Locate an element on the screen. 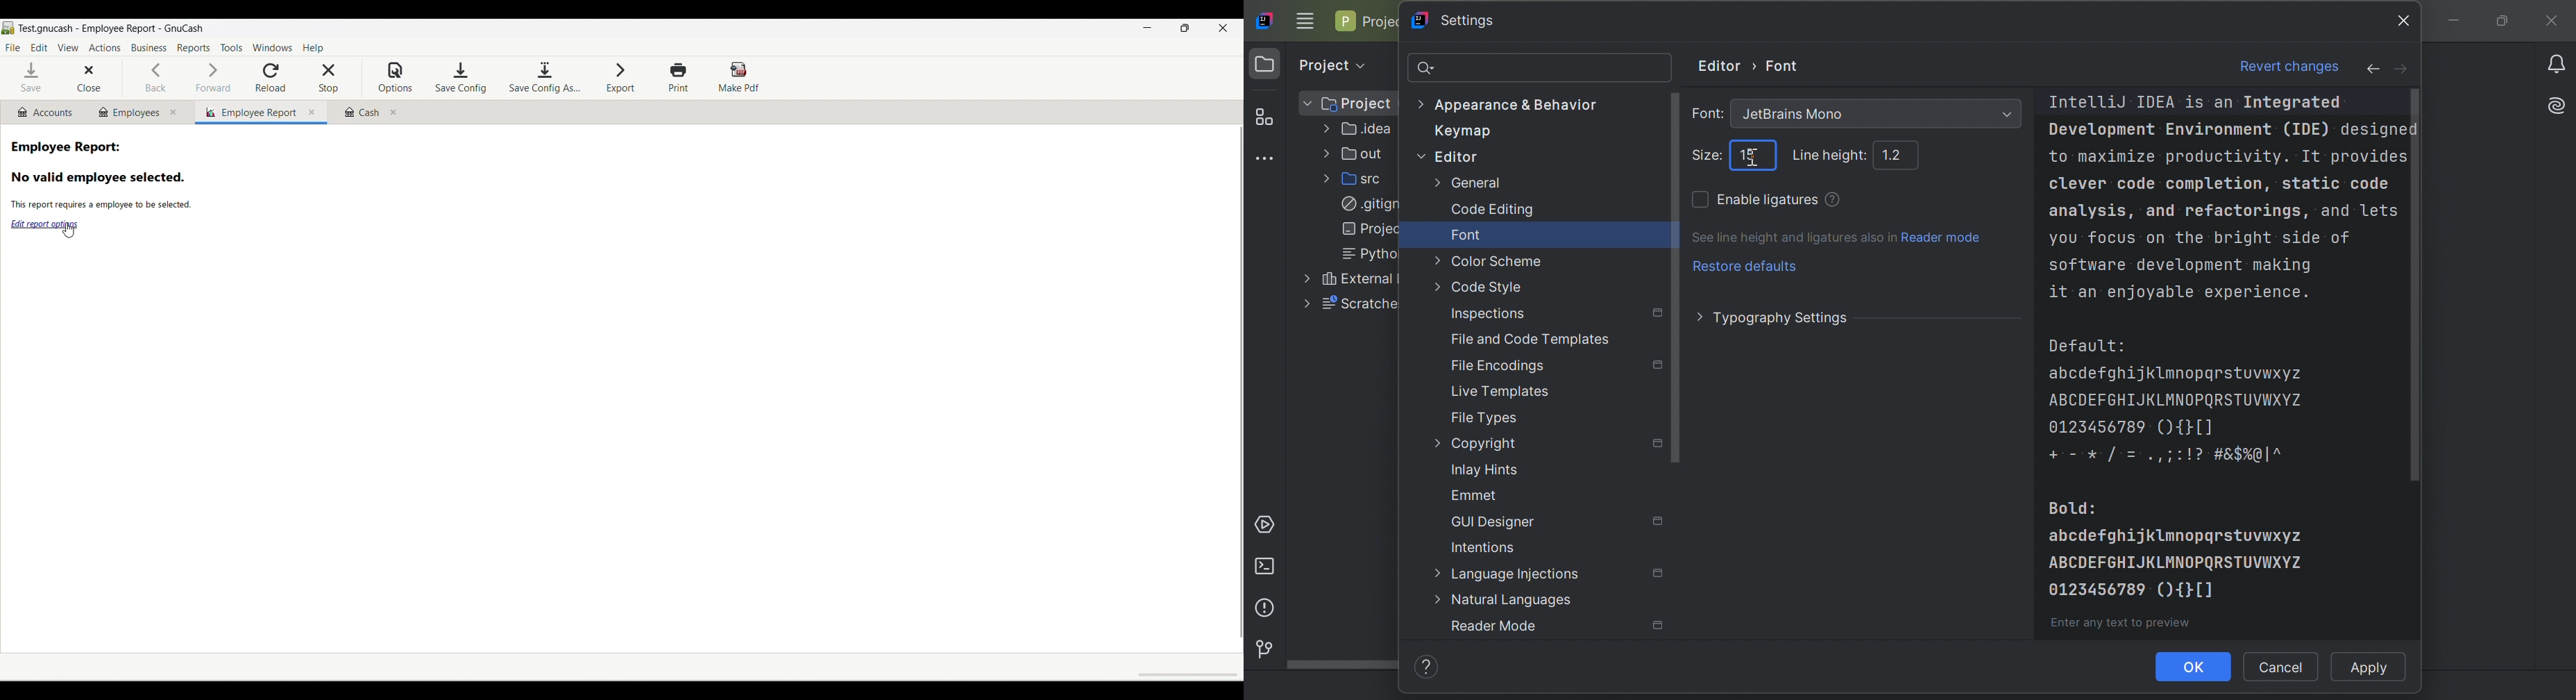 This screenshot has width=2576, height=700. .gitign is located at coordinates (1371, 205).